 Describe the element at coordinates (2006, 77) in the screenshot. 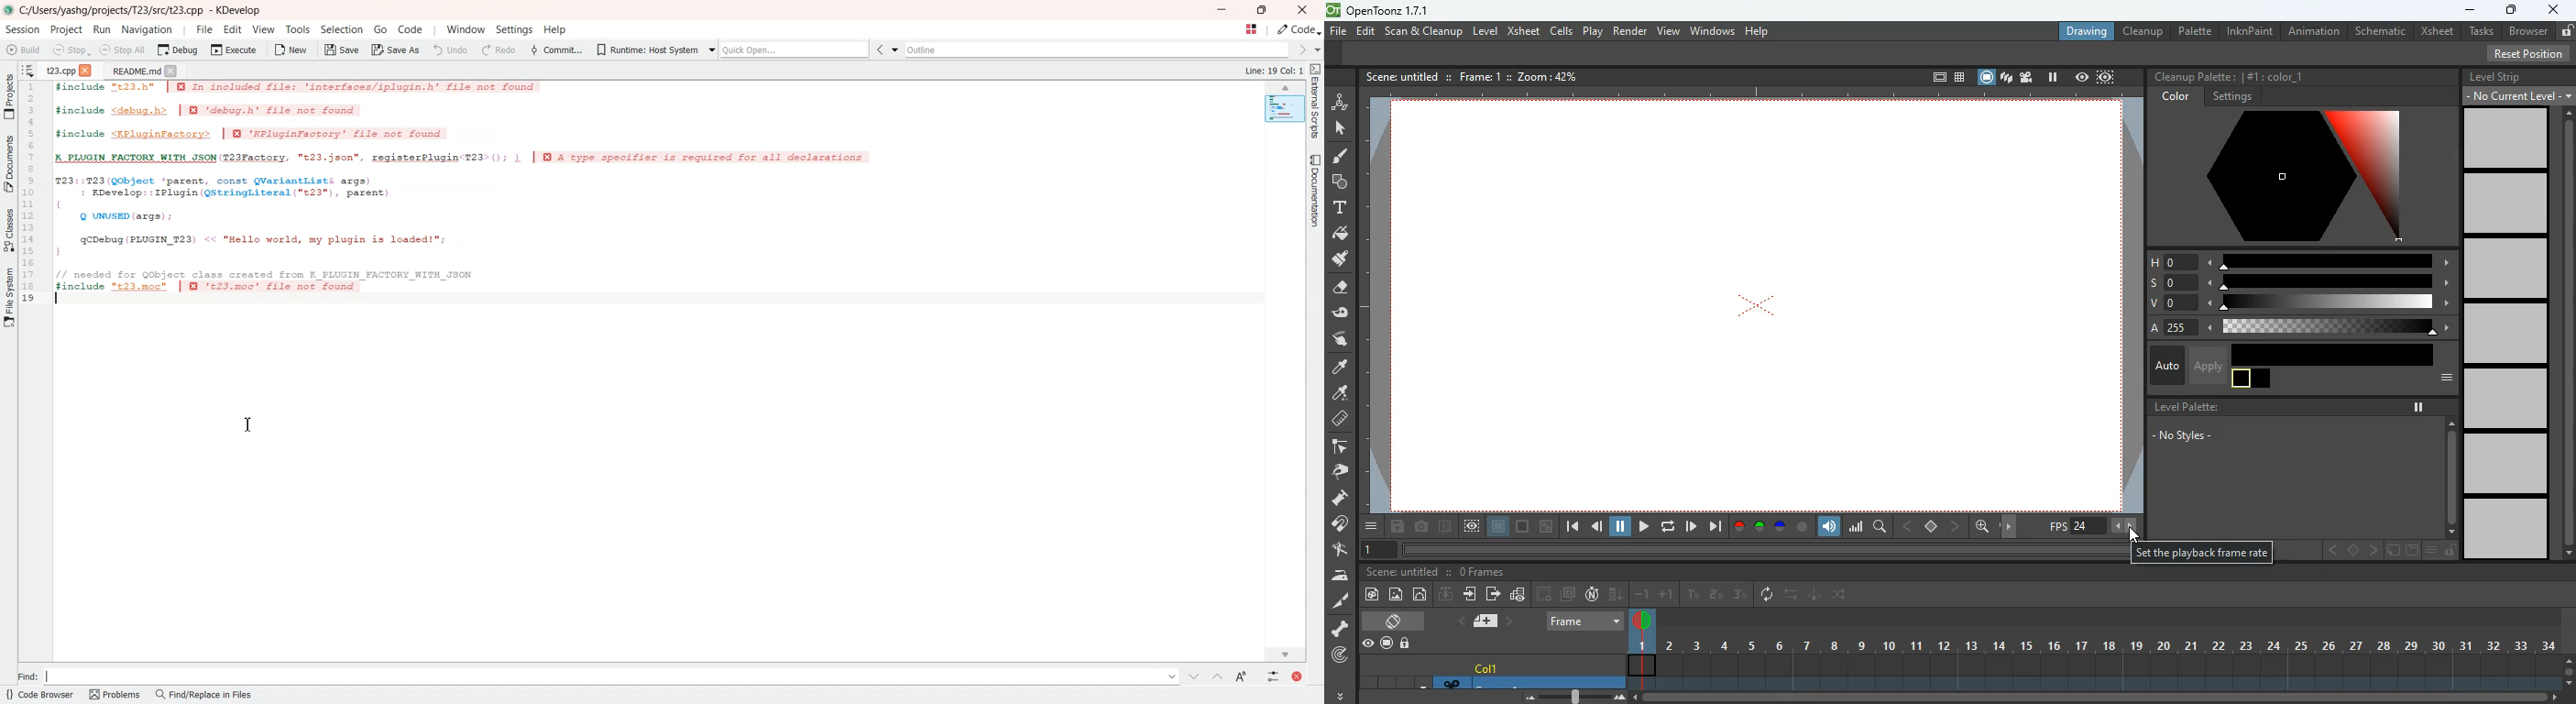

I see `scenes` at that location.